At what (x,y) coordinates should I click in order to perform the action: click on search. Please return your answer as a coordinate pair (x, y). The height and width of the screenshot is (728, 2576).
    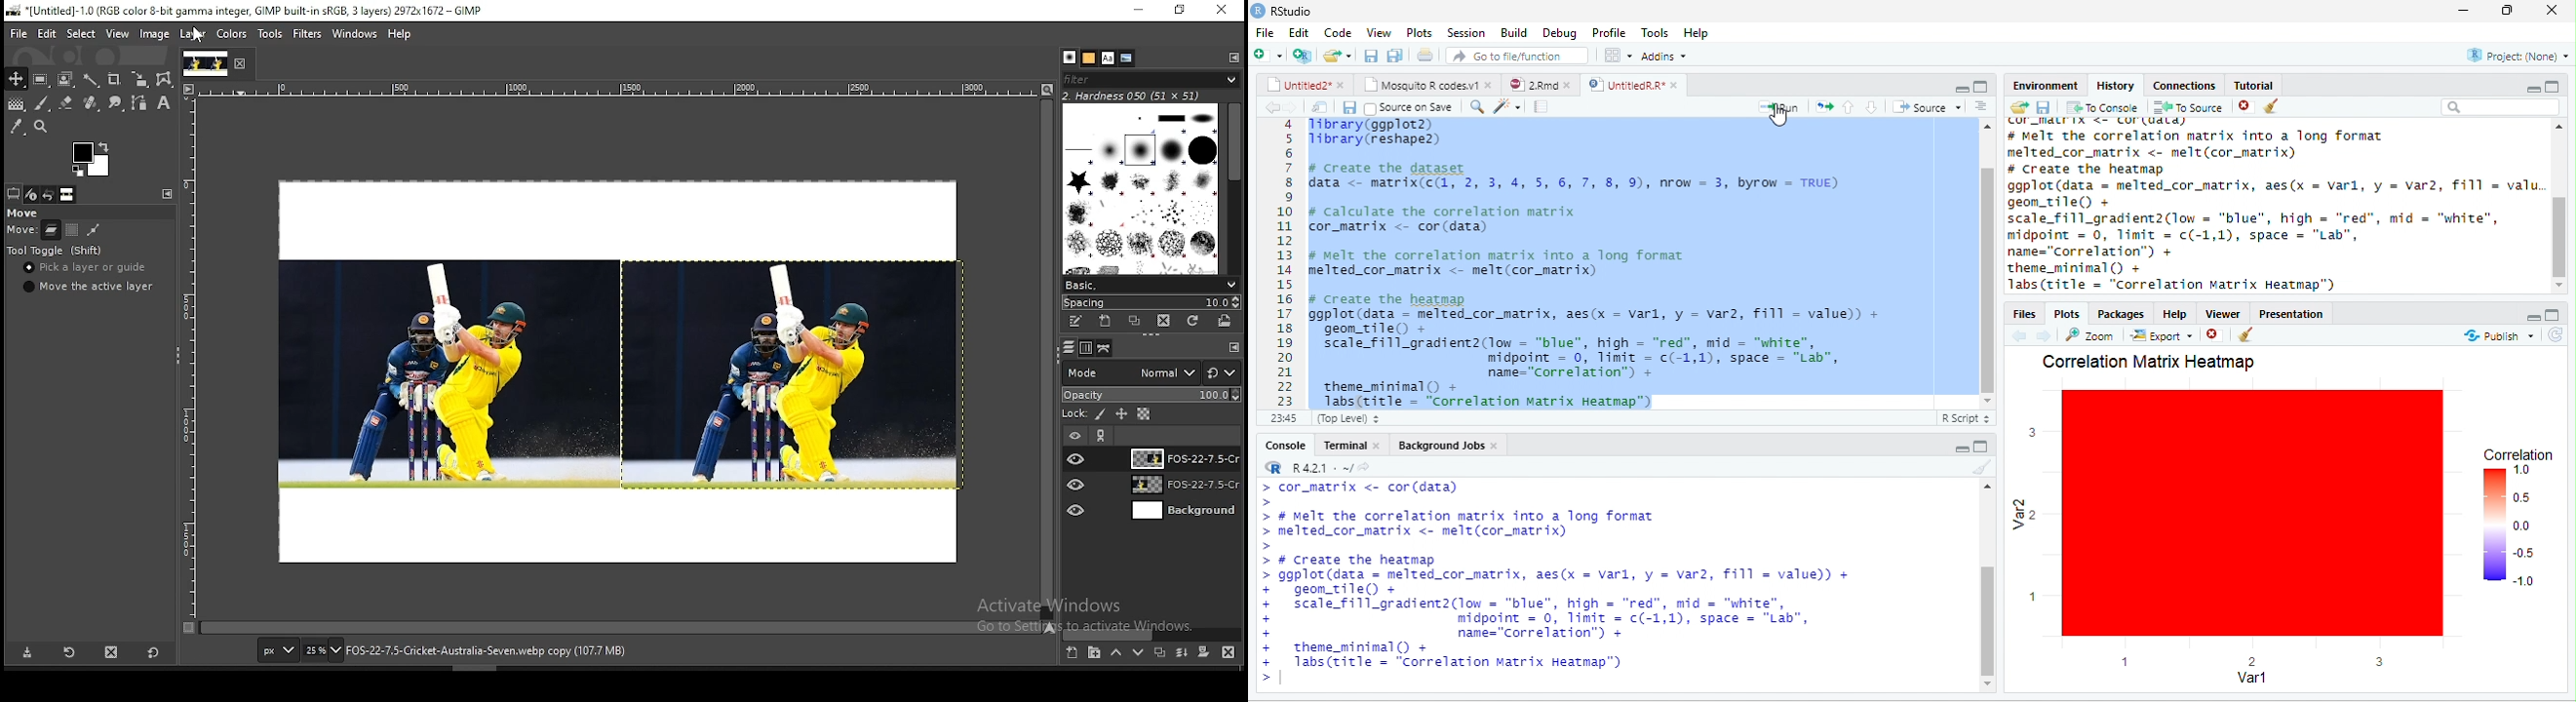
    Looking at the image, I should click on (1500, 106).